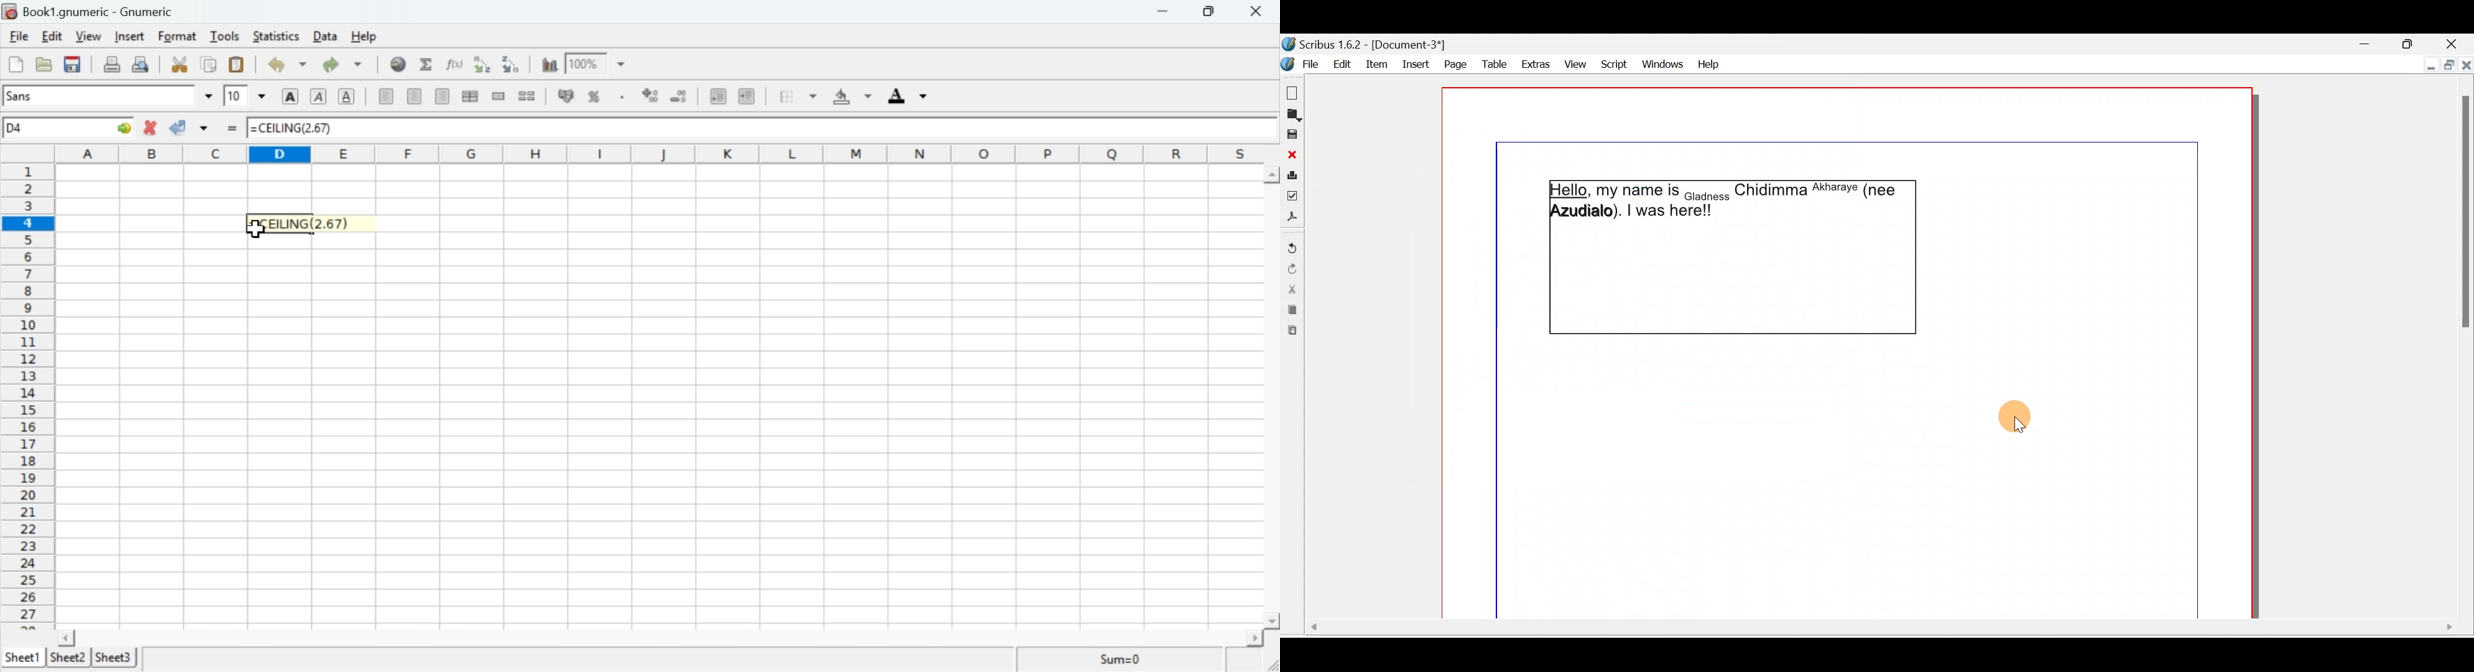 The width and height of the screenshot is (2492, 672). I want to click on Save, so click(72, 65).